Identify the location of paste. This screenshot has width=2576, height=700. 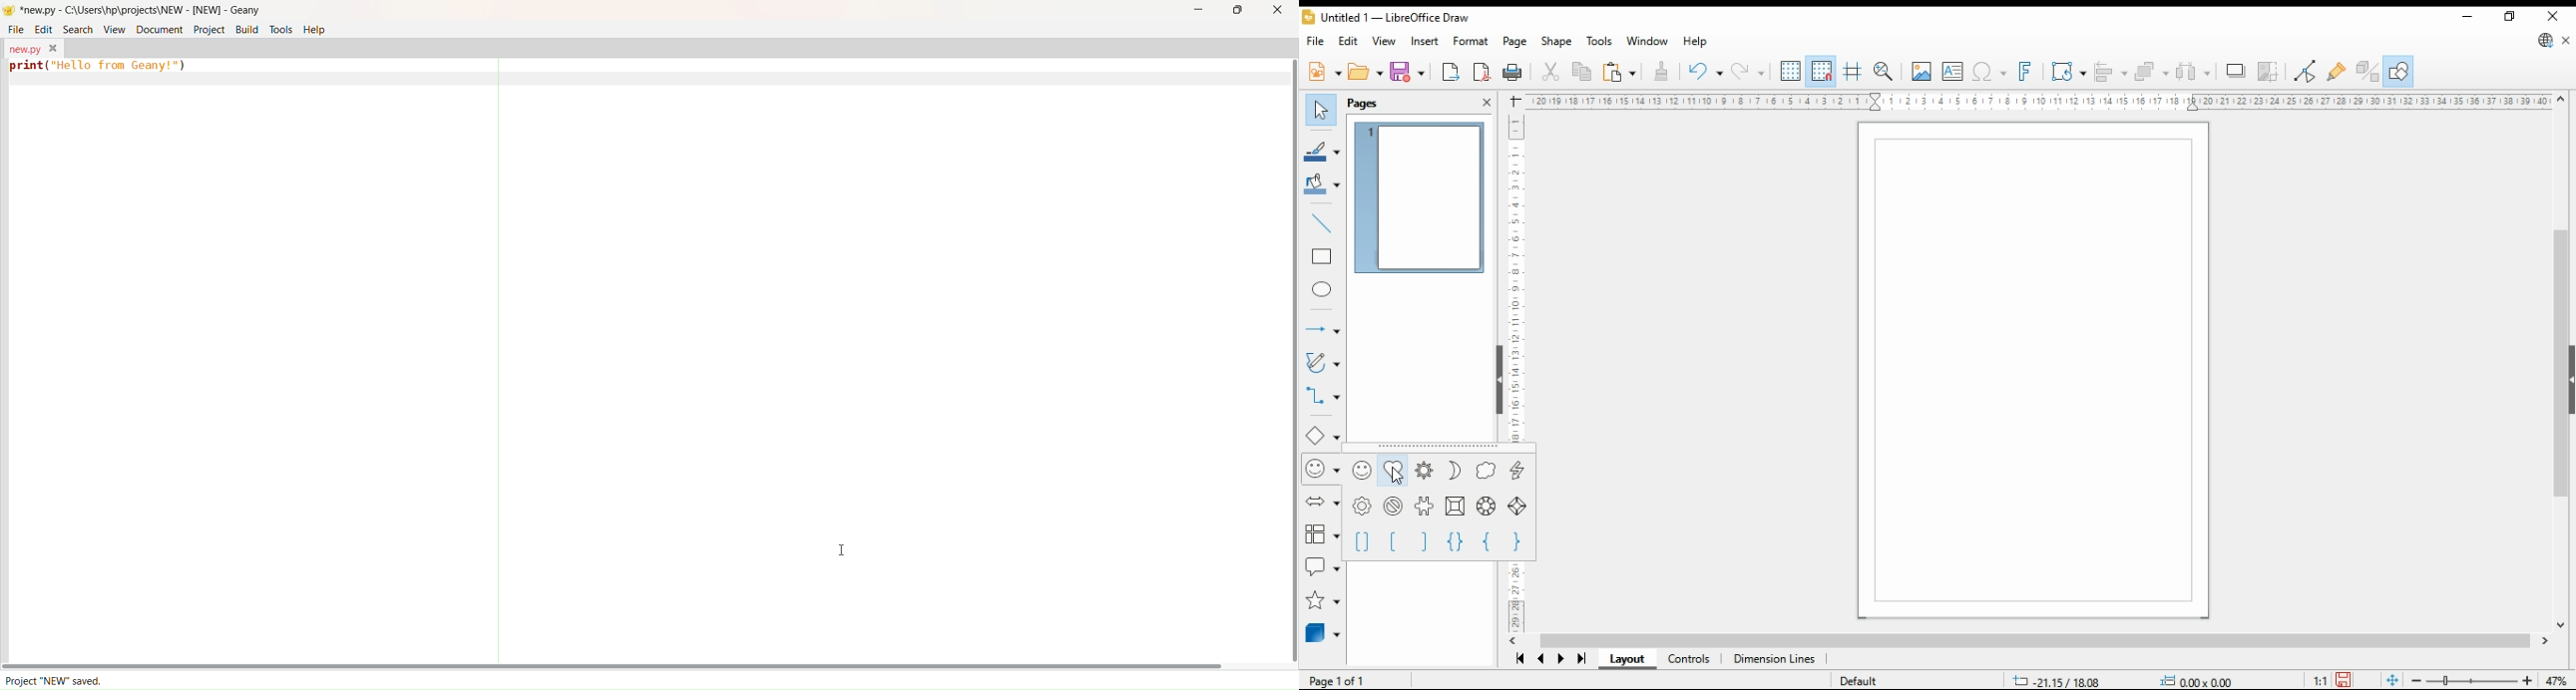
(1618, 72).